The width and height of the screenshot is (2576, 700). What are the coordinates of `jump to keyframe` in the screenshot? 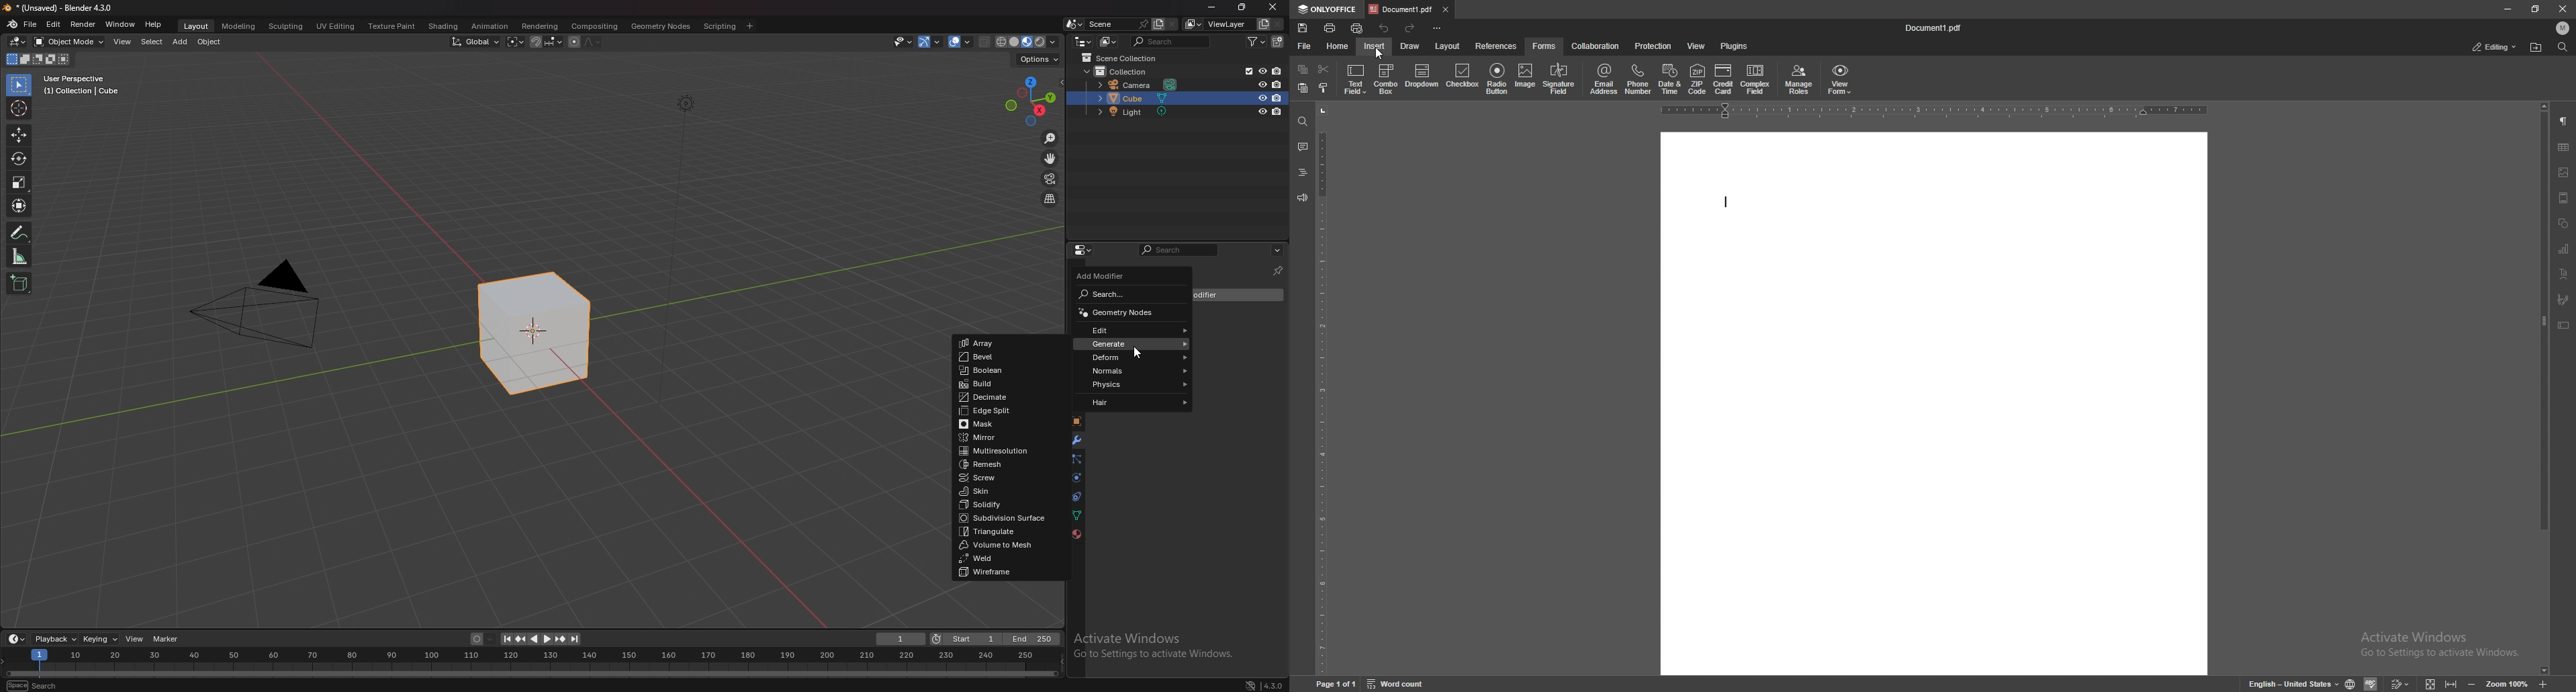 It's located at (561, 639).